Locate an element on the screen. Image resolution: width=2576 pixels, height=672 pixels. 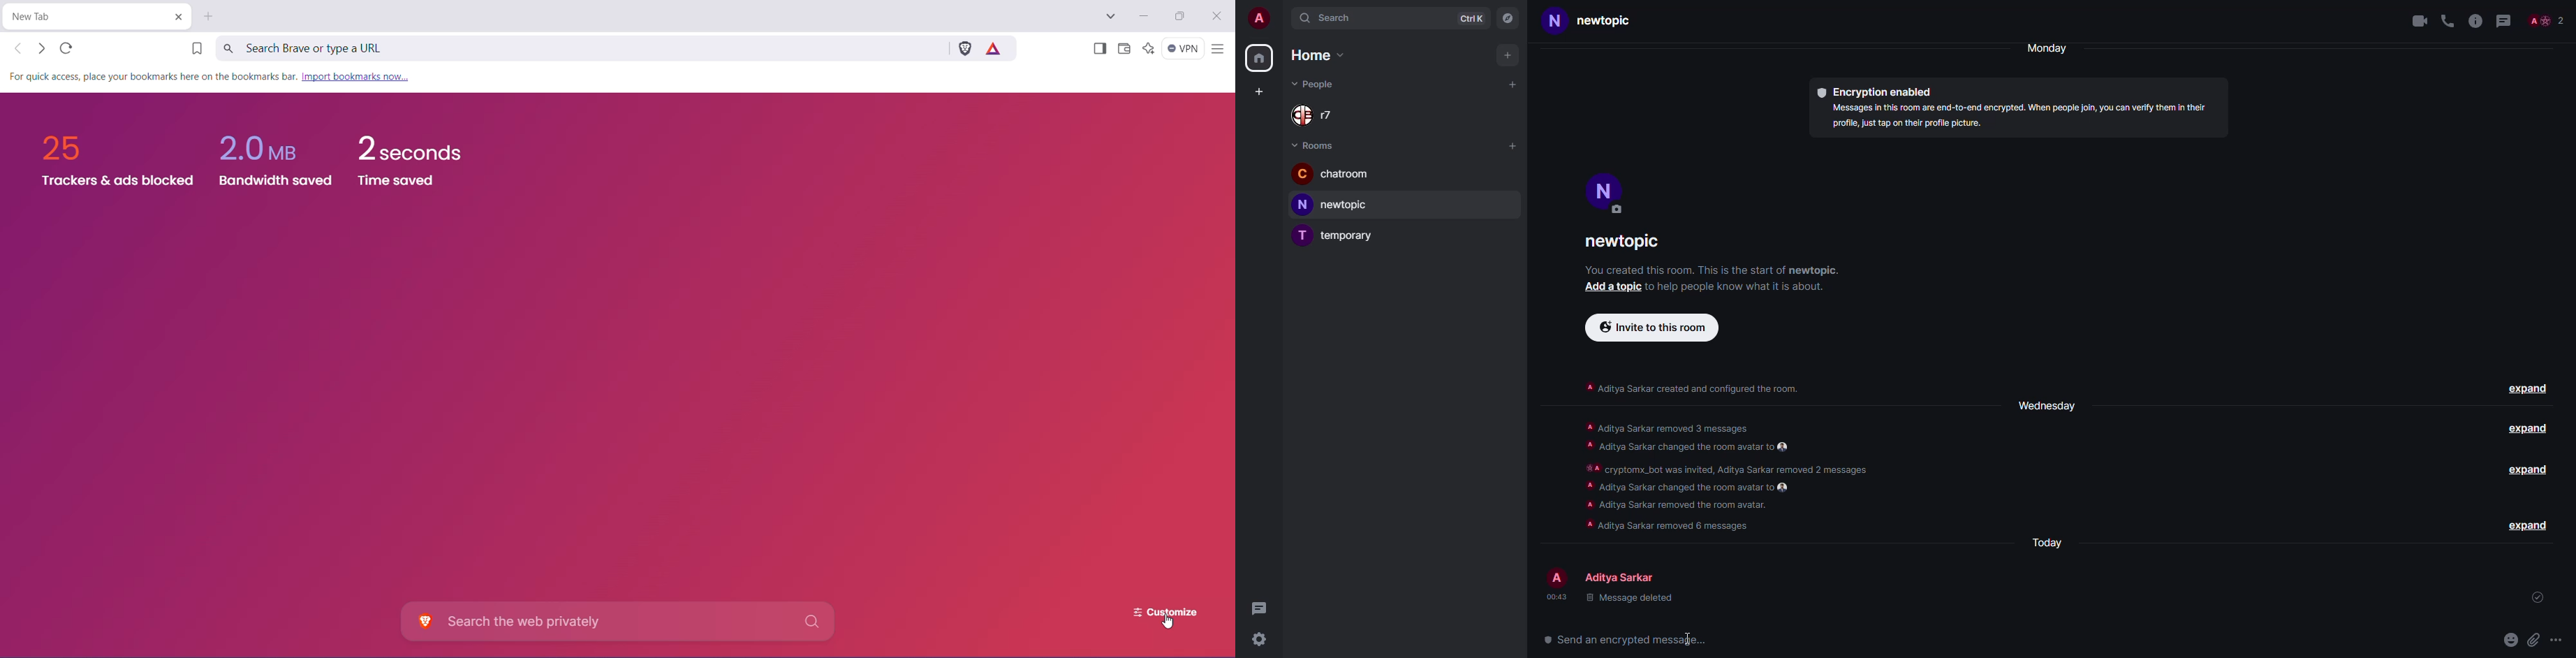
Click to go forward, hold to see history is located at coordinates (41, 48).